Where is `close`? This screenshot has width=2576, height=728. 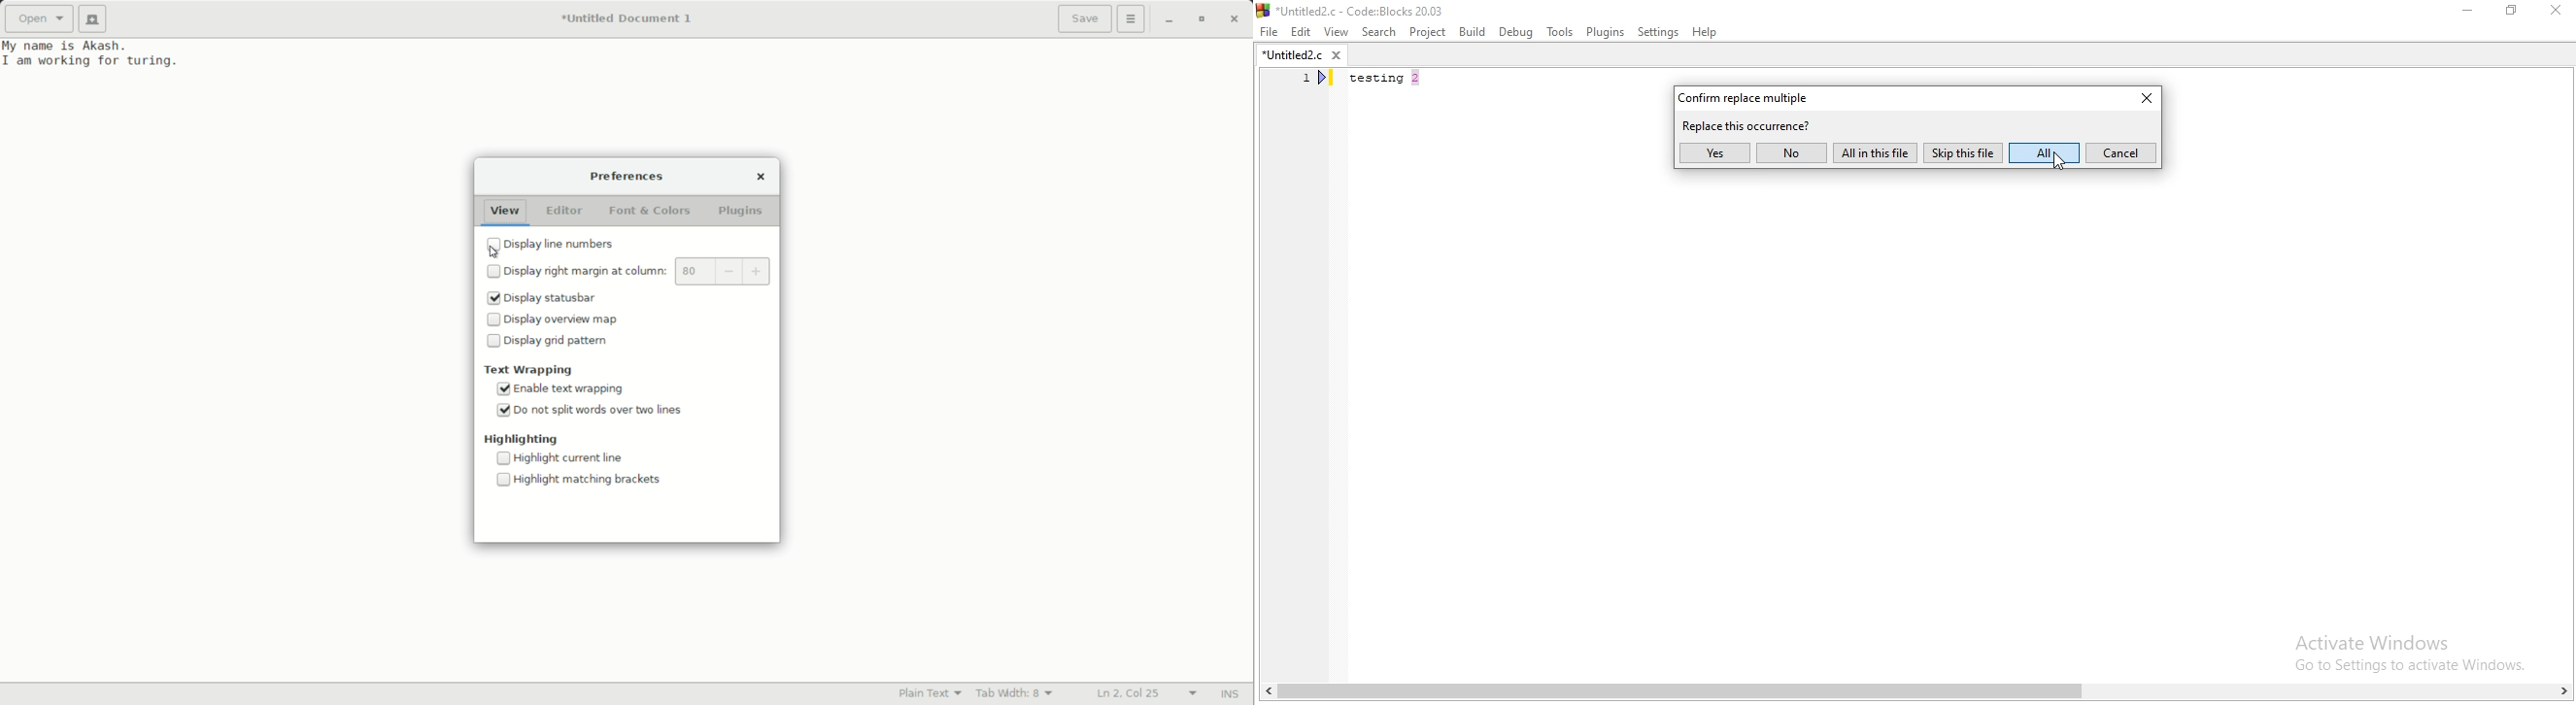
close is located at coordinates (763, 178).